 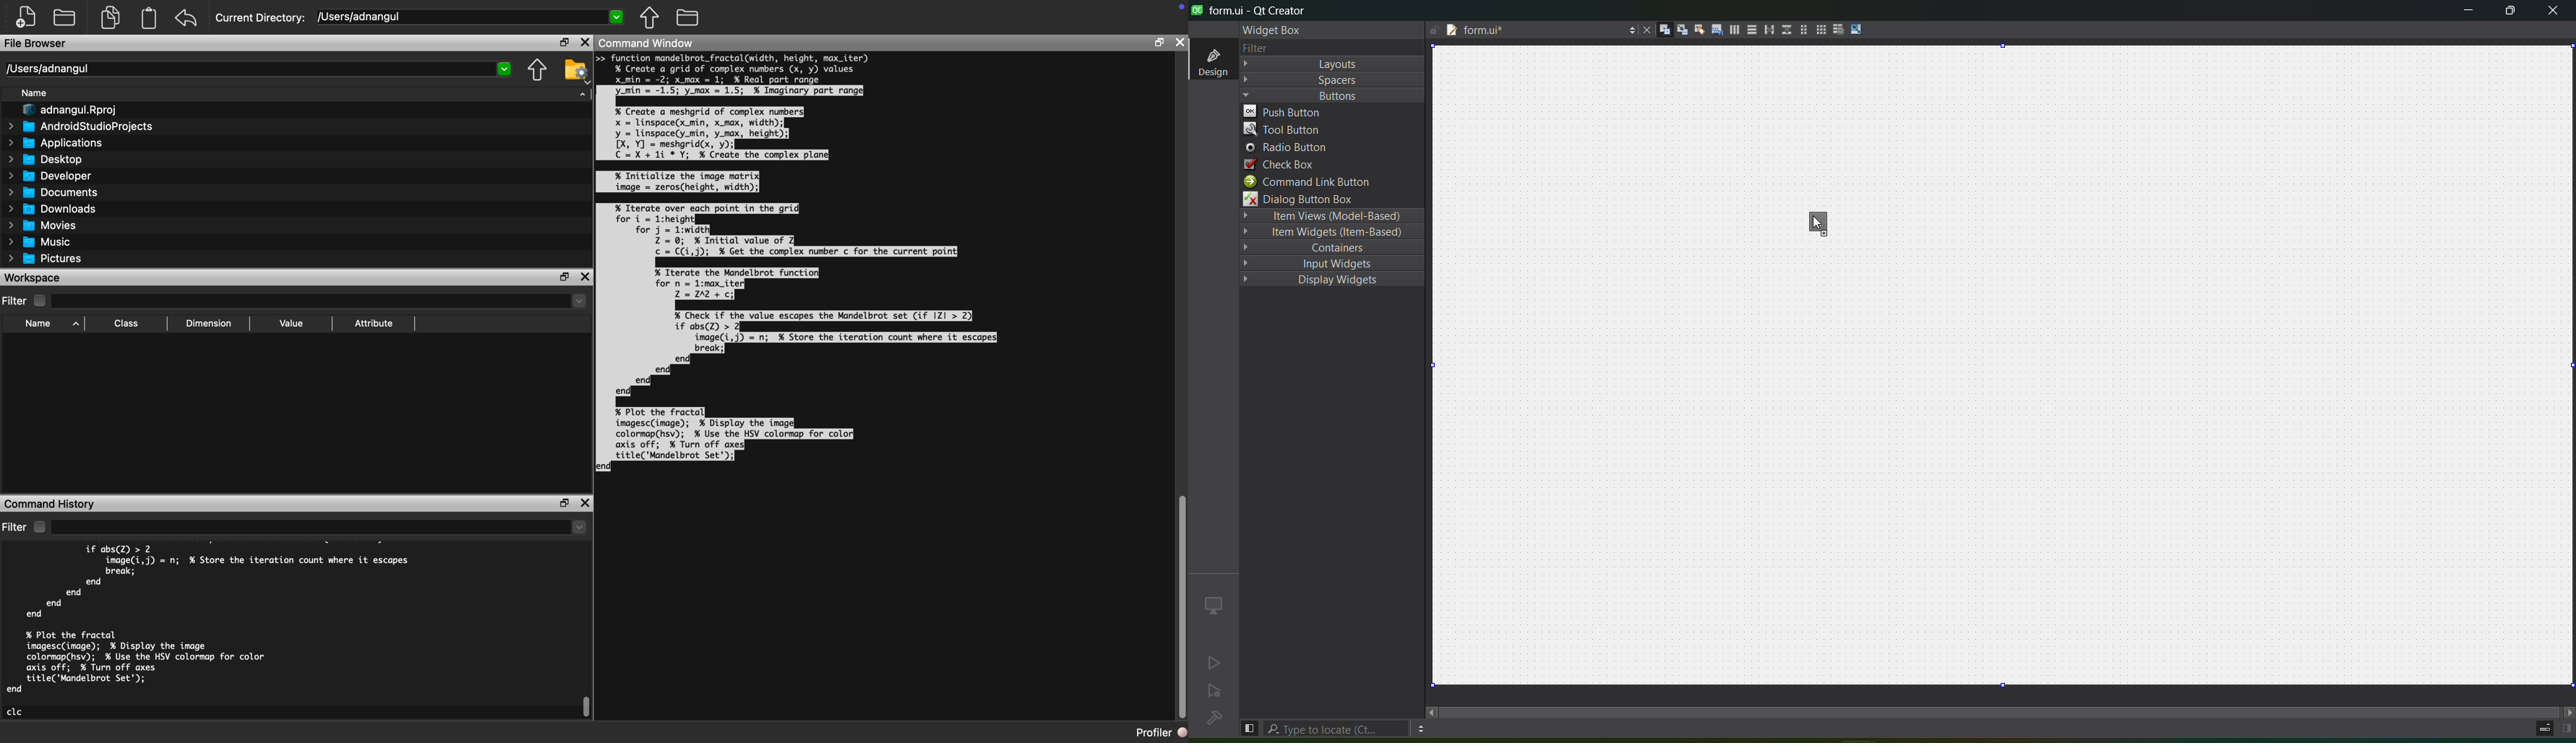 I want to click on tool button, so click(x=1332, y=131).